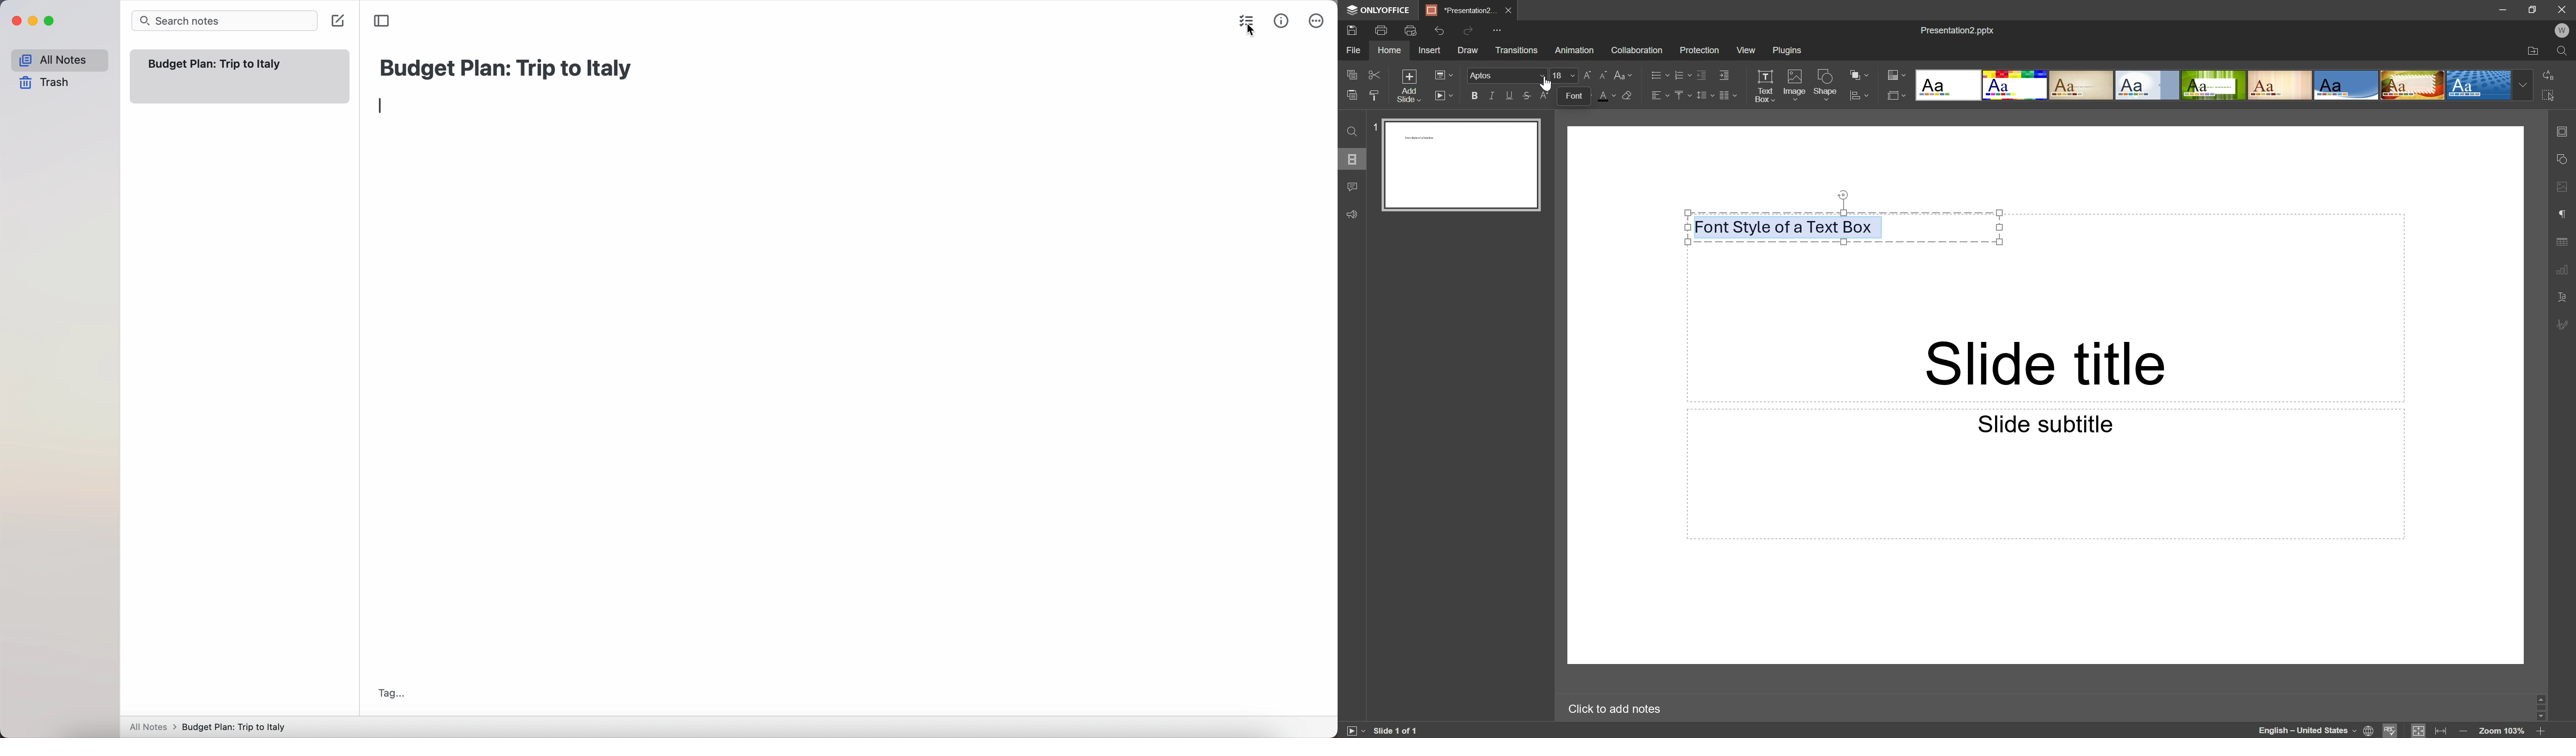 The image size is (2576, 756). Describe the element at coordinates (2565, 186) in the screenshot. I see `Image settings` at that location.